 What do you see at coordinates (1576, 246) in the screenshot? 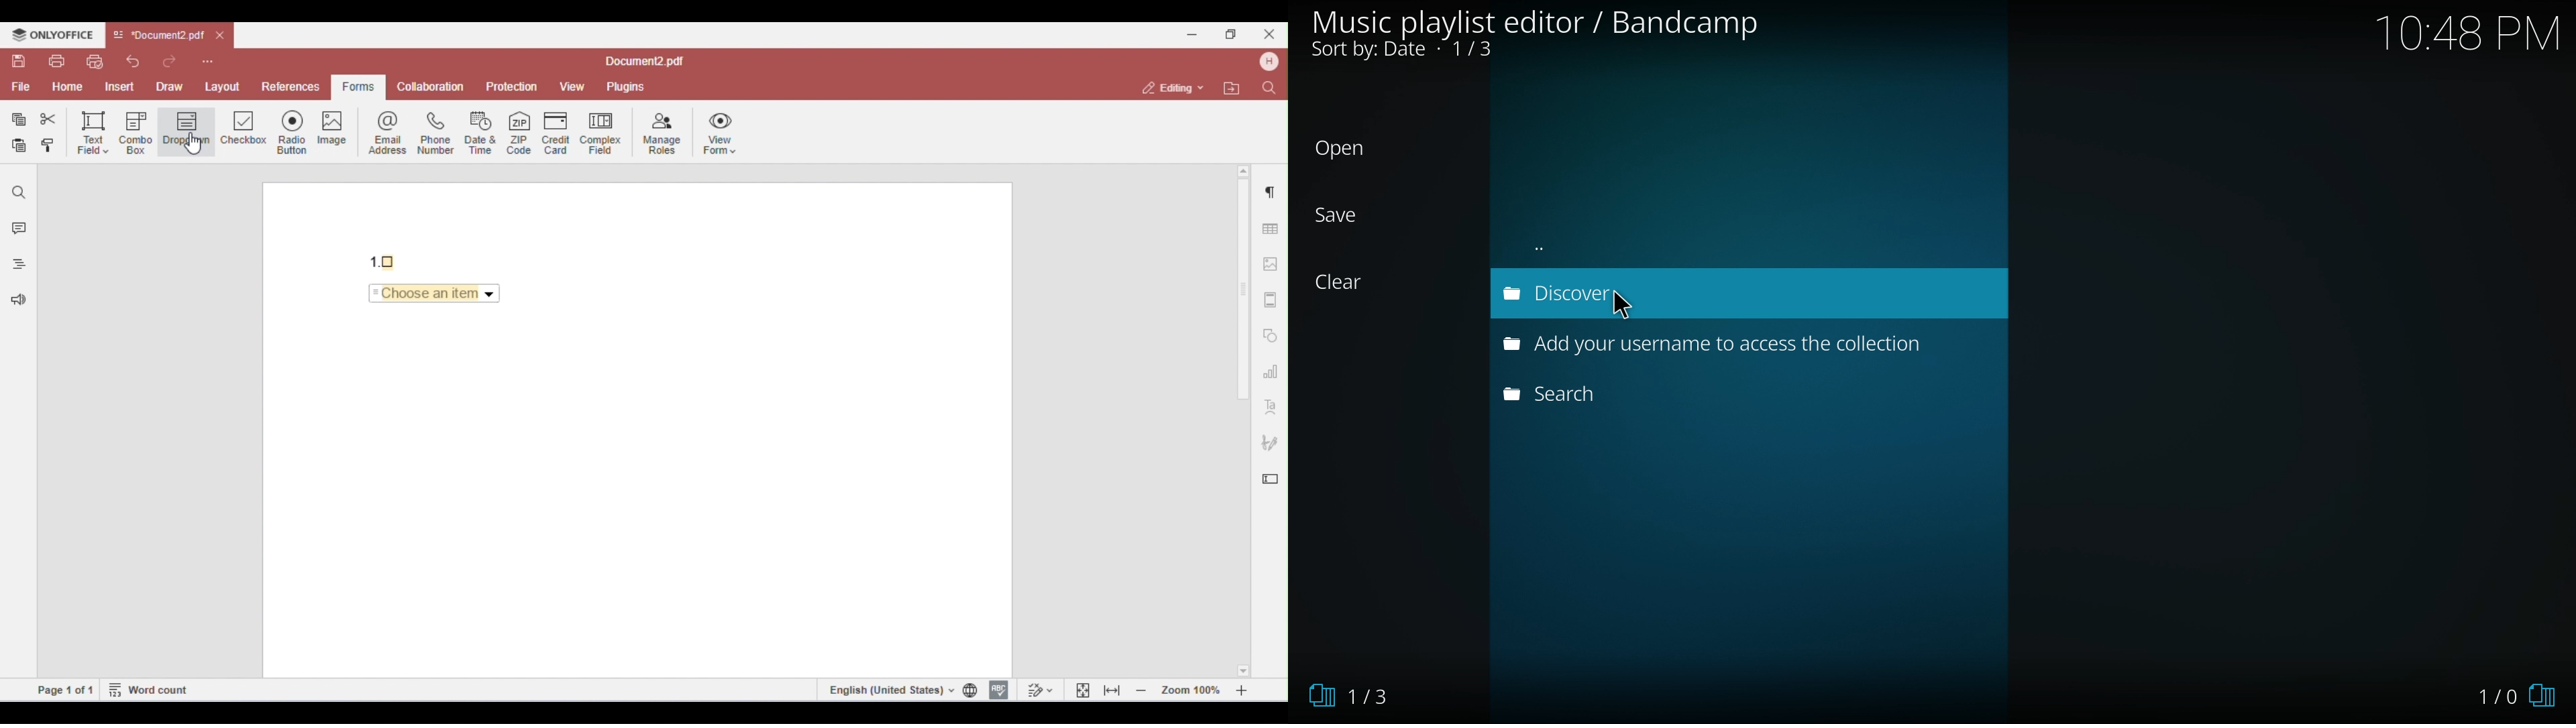
I see `back` at bounding box center [1576, 246].